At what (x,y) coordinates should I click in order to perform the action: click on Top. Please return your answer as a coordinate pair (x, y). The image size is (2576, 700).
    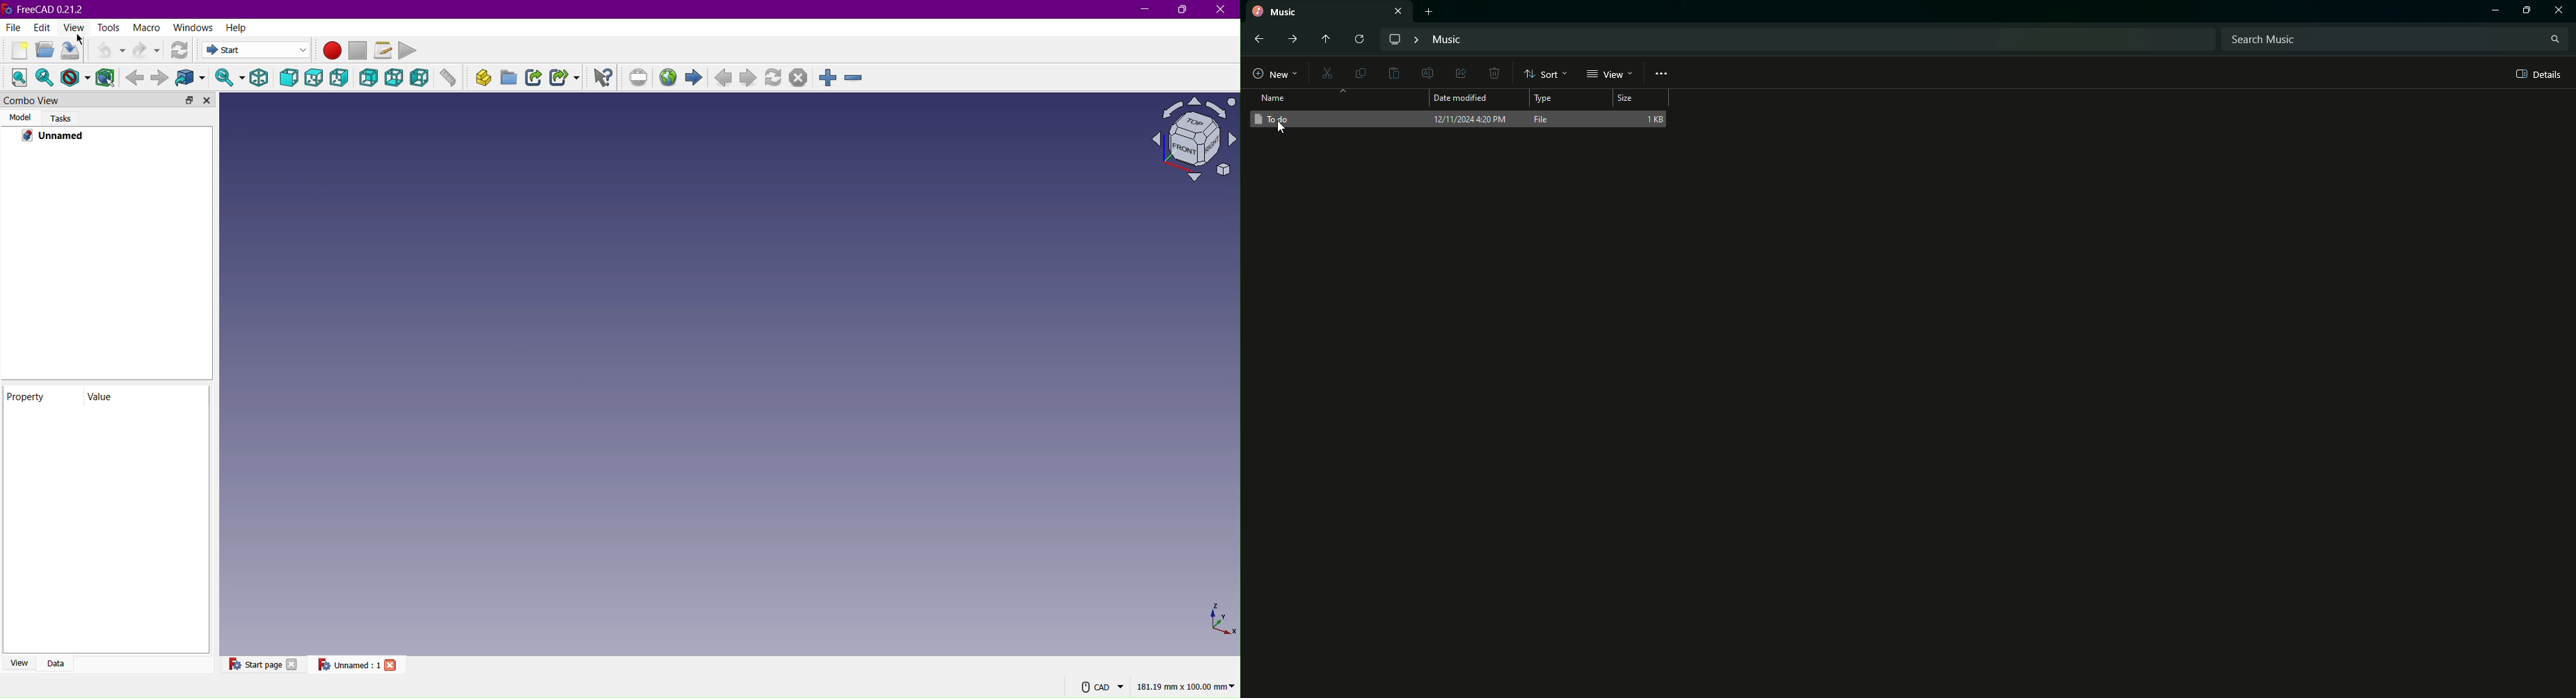
    Looking at the image, I should click on (314, 78).